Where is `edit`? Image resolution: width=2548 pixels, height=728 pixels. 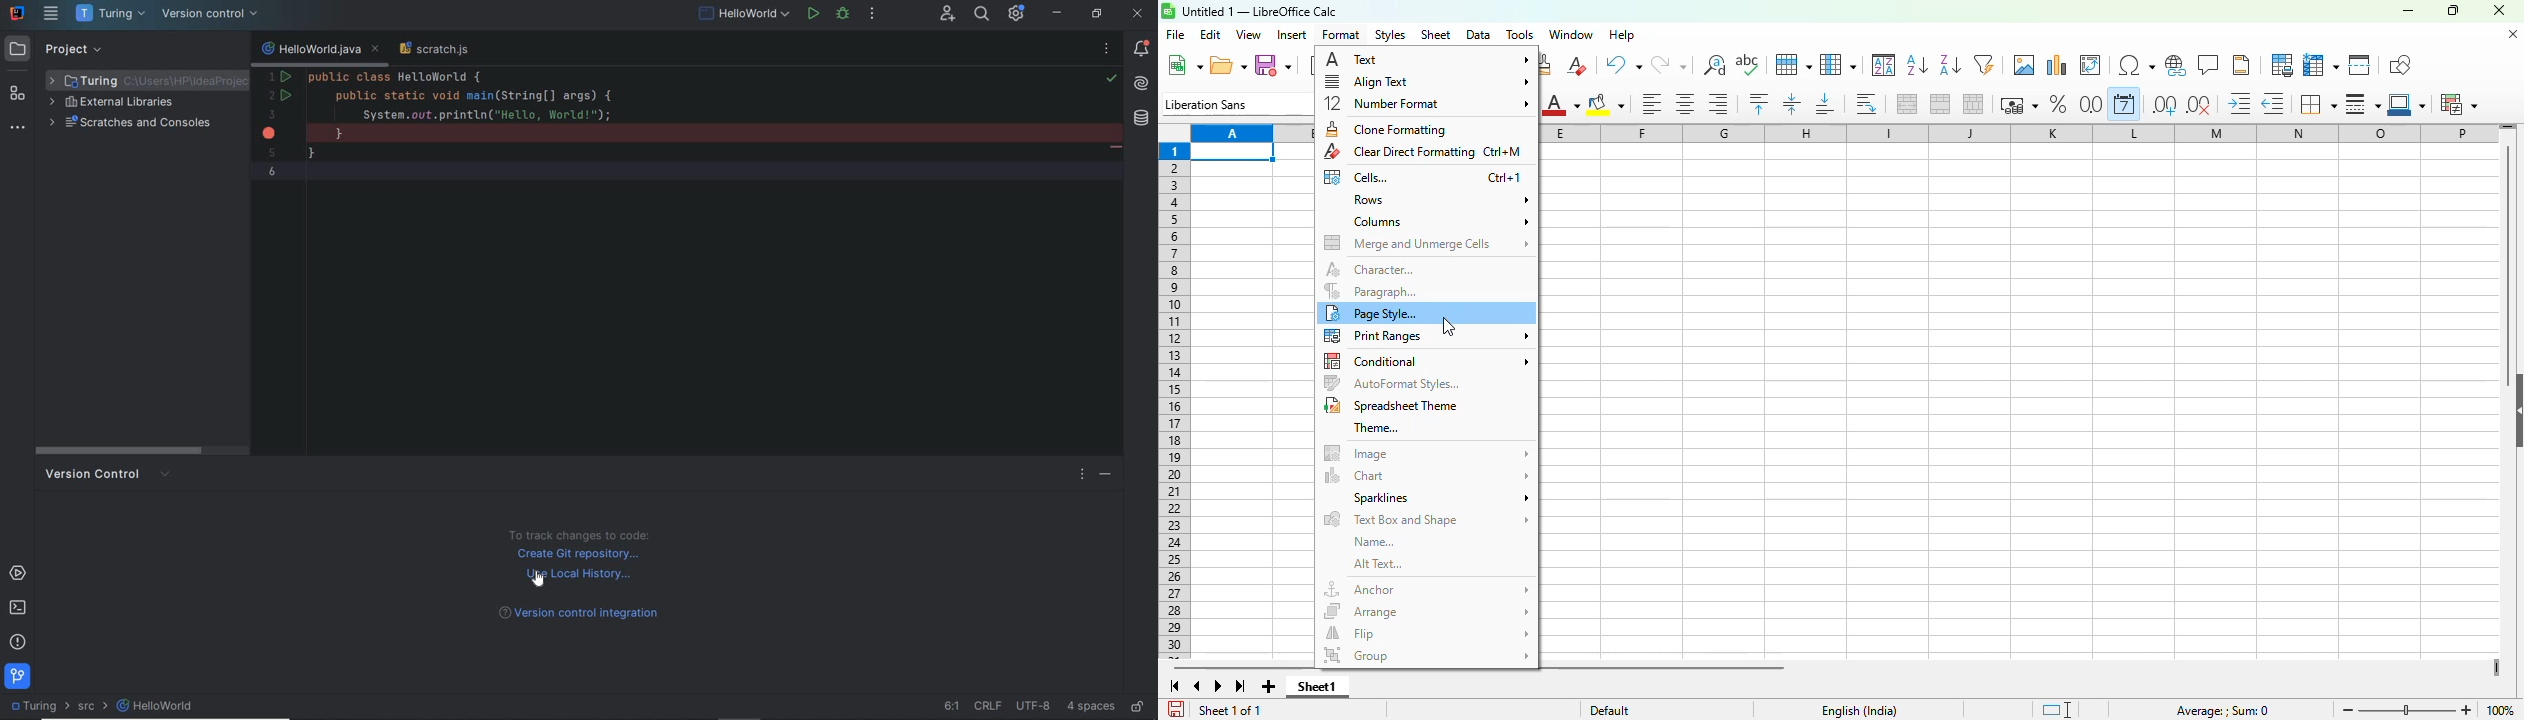
edit is located at coordinates (1210, 35).